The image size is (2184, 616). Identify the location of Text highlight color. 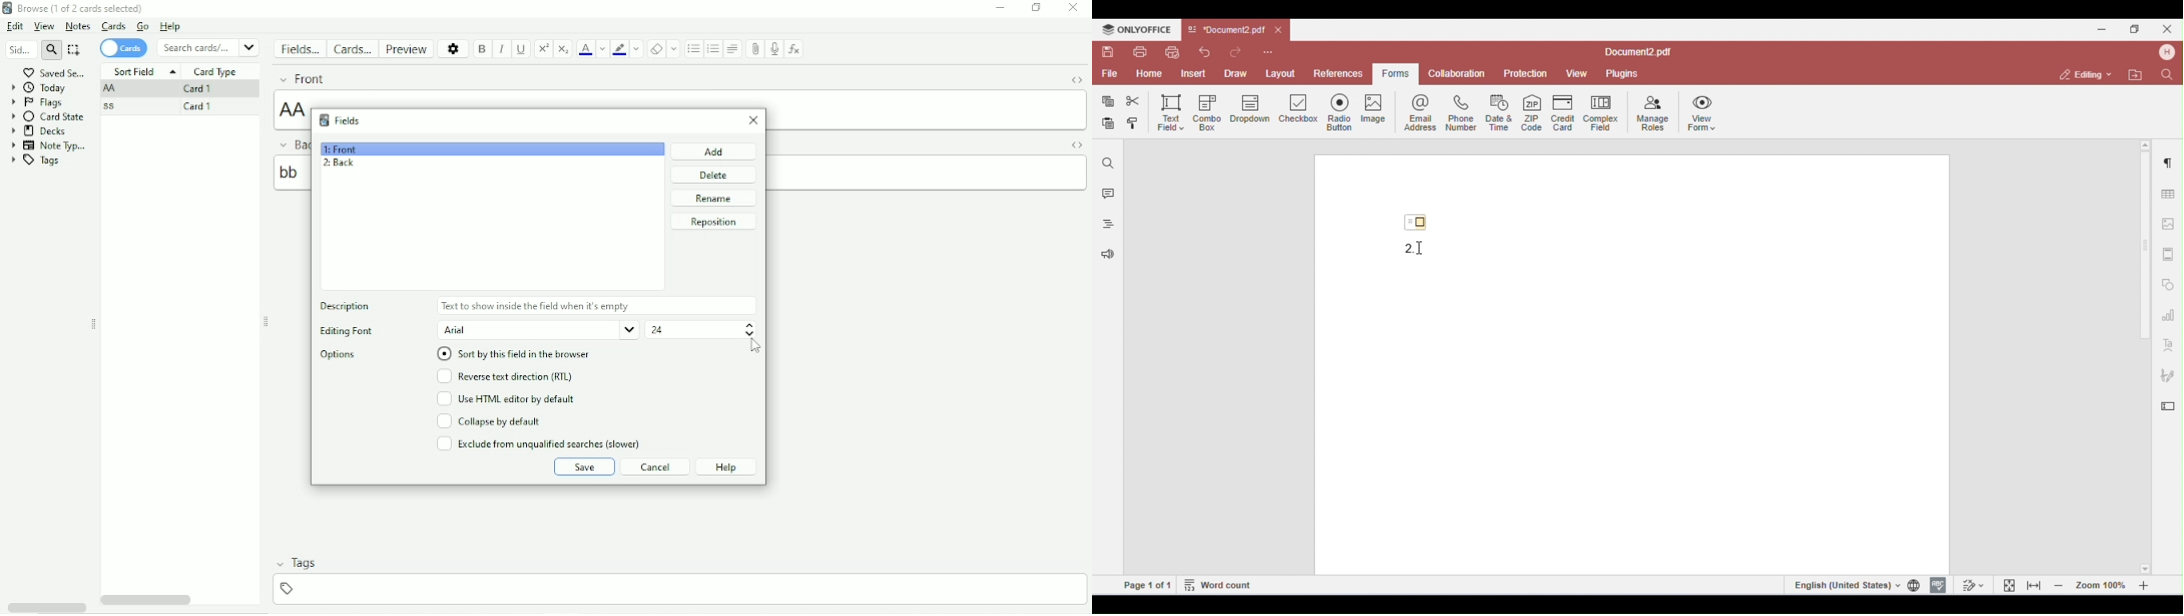
(619, 49).